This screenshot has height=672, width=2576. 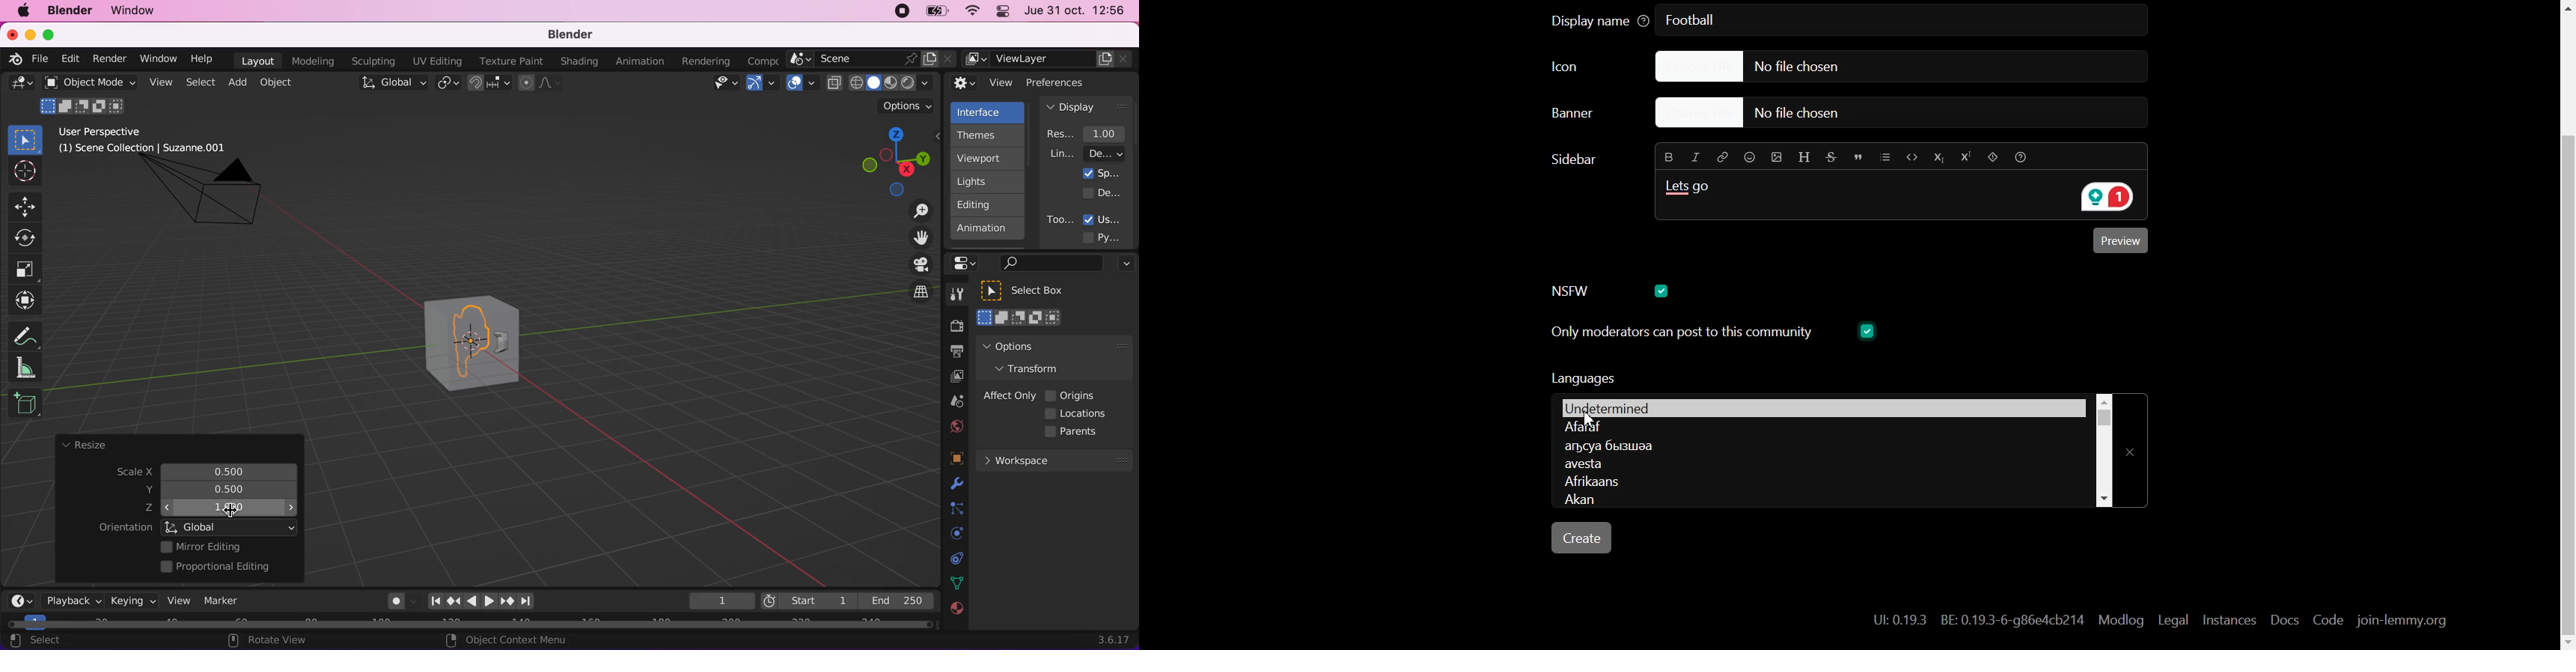 What do you see at coordinates (69, 11) in the screenshot?
I see `blender` at bounding box center [69, 11].